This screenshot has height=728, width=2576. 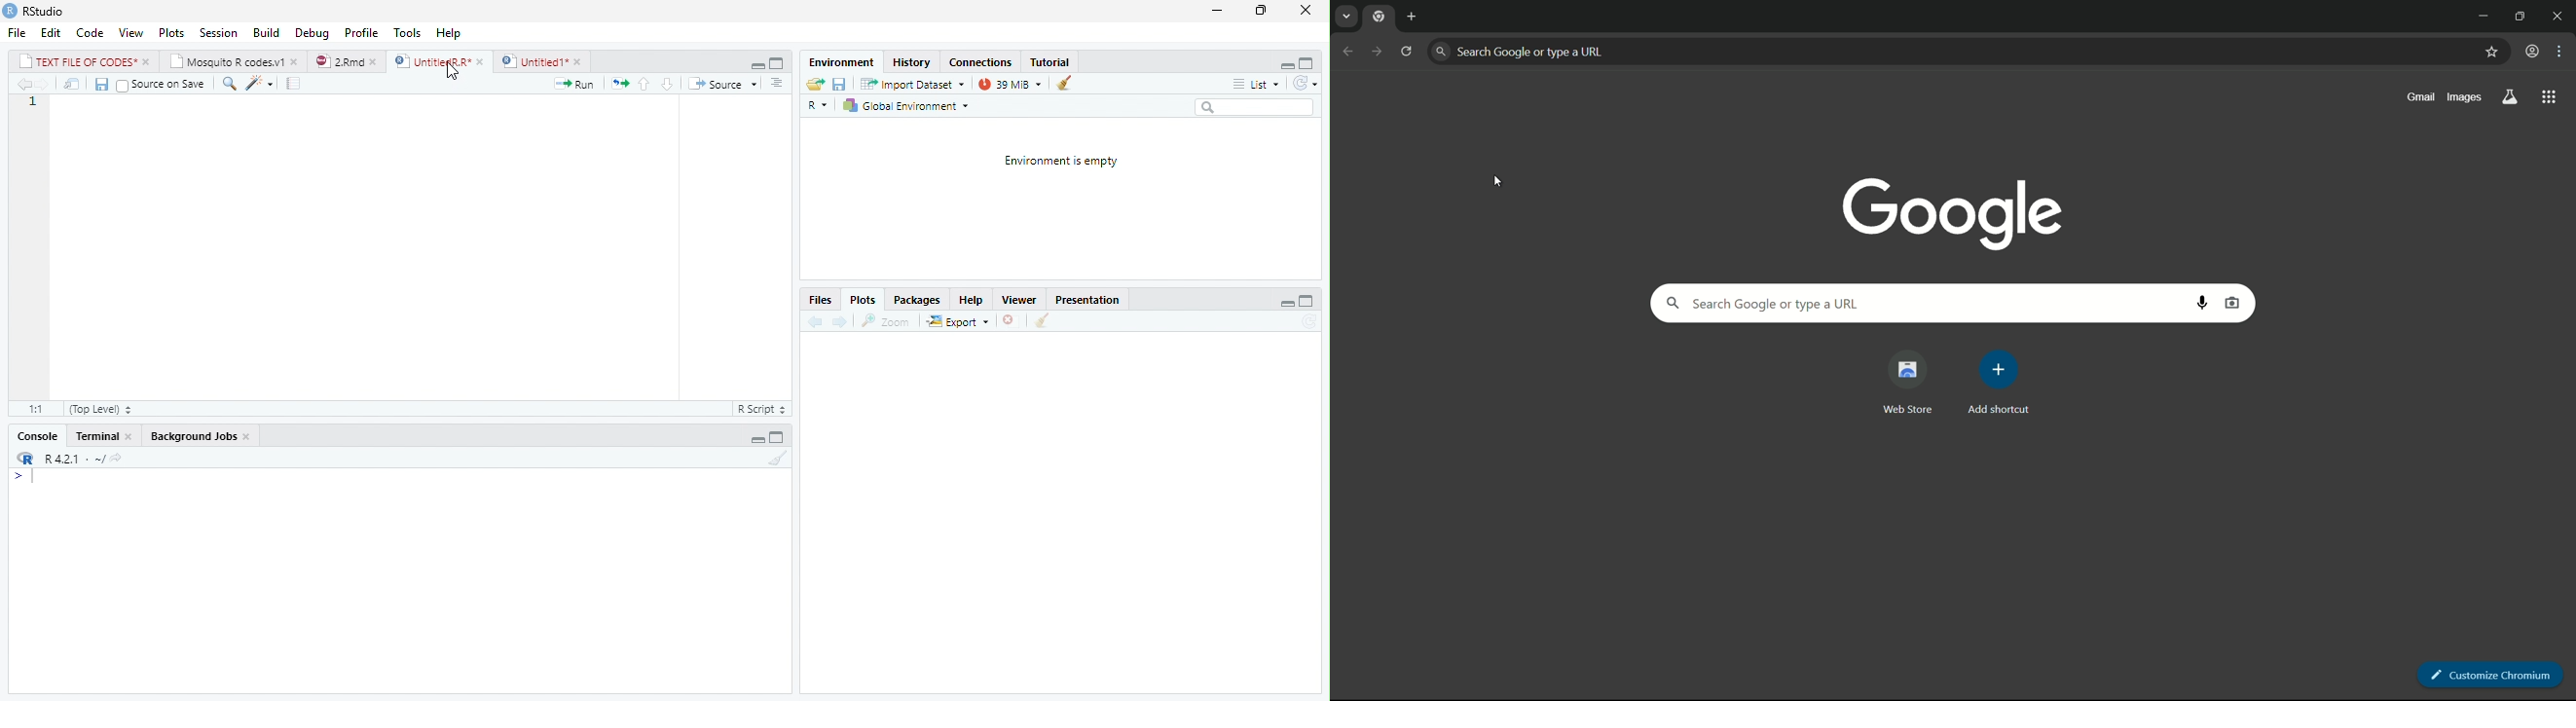 I want to click on Restore Down, so click(x=1260, y=11).